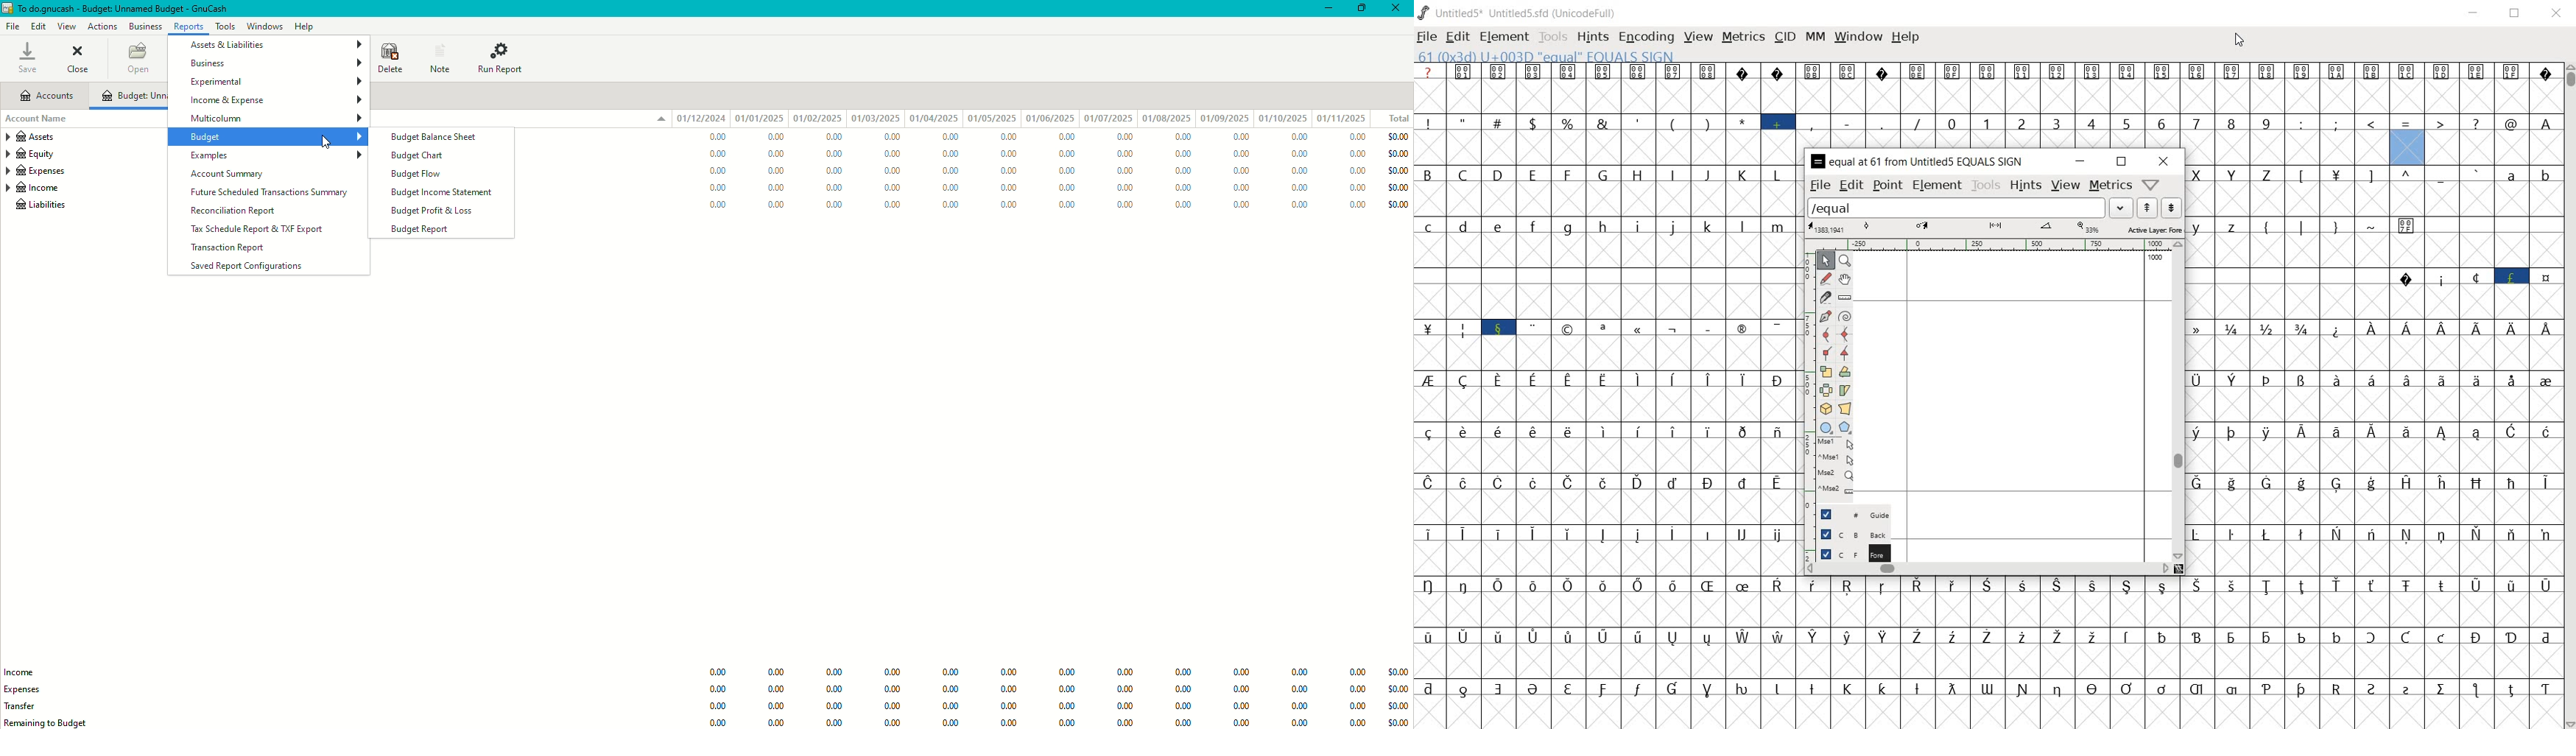 The width and height of the screenshot is (2576, 756). What do you see at coordinates (892, 672) in the screenshot?
I see `0.00` at bounding box center [892, 672].